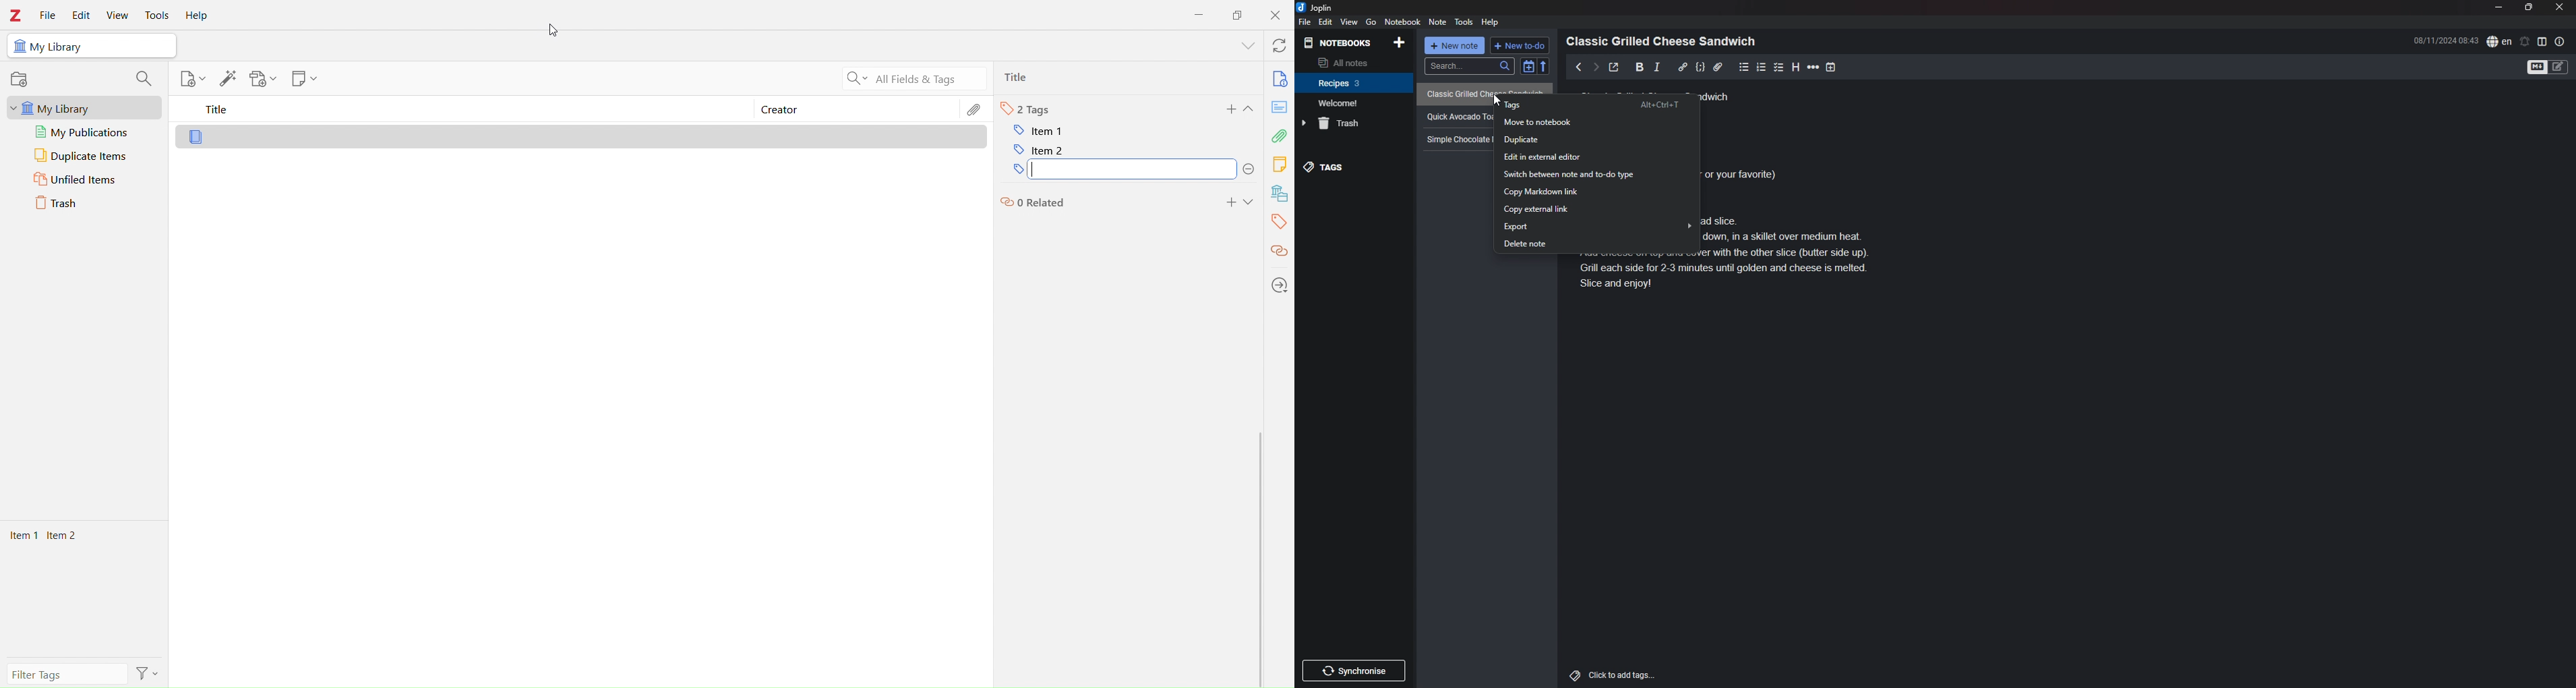 This screenshot has width=2576, height=700. Describe the element at coordinates (1833, 67) in the screenshot. I see `add time` at that location.